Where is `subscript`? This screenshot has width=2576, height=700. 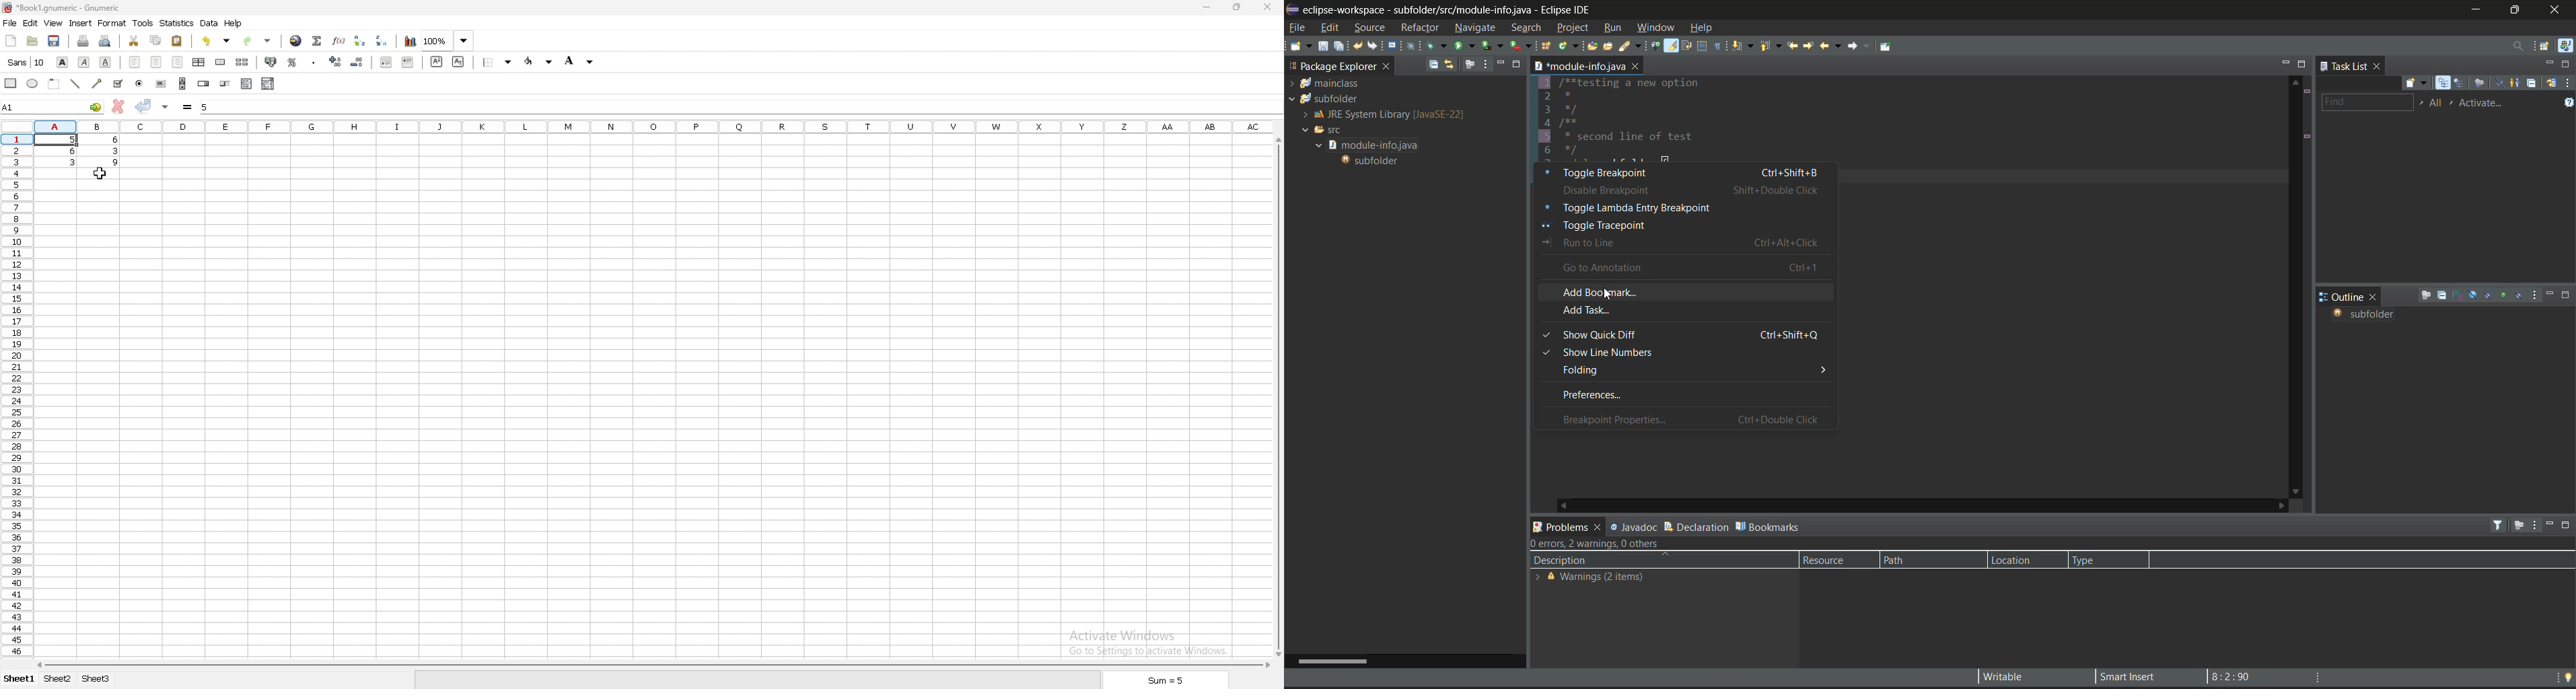 subscript is located at coordinates (458, 62).